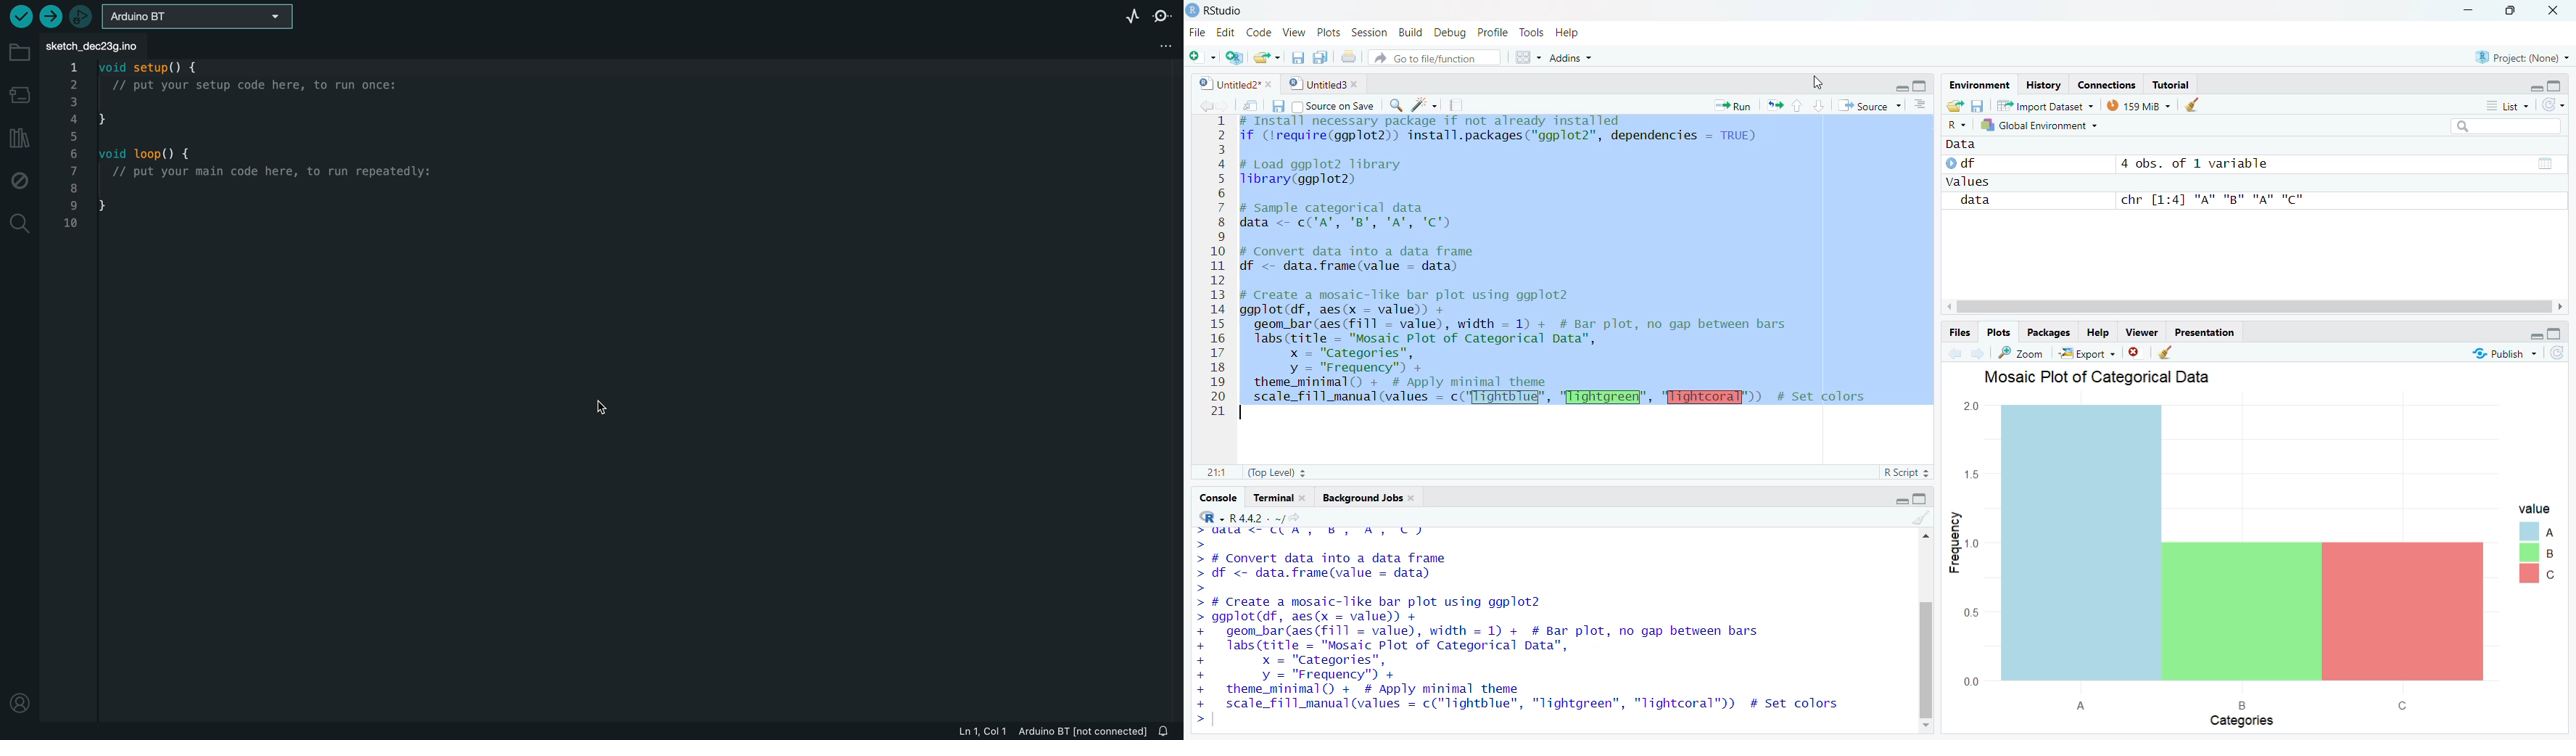 The image size is (2576, 756). What do you see at coordinates (1360, 215) in the screenshot?
I see `# sample categorical data
data <- c('A', 'B', 'A', 'C")` at bounding box center [1360, 215].